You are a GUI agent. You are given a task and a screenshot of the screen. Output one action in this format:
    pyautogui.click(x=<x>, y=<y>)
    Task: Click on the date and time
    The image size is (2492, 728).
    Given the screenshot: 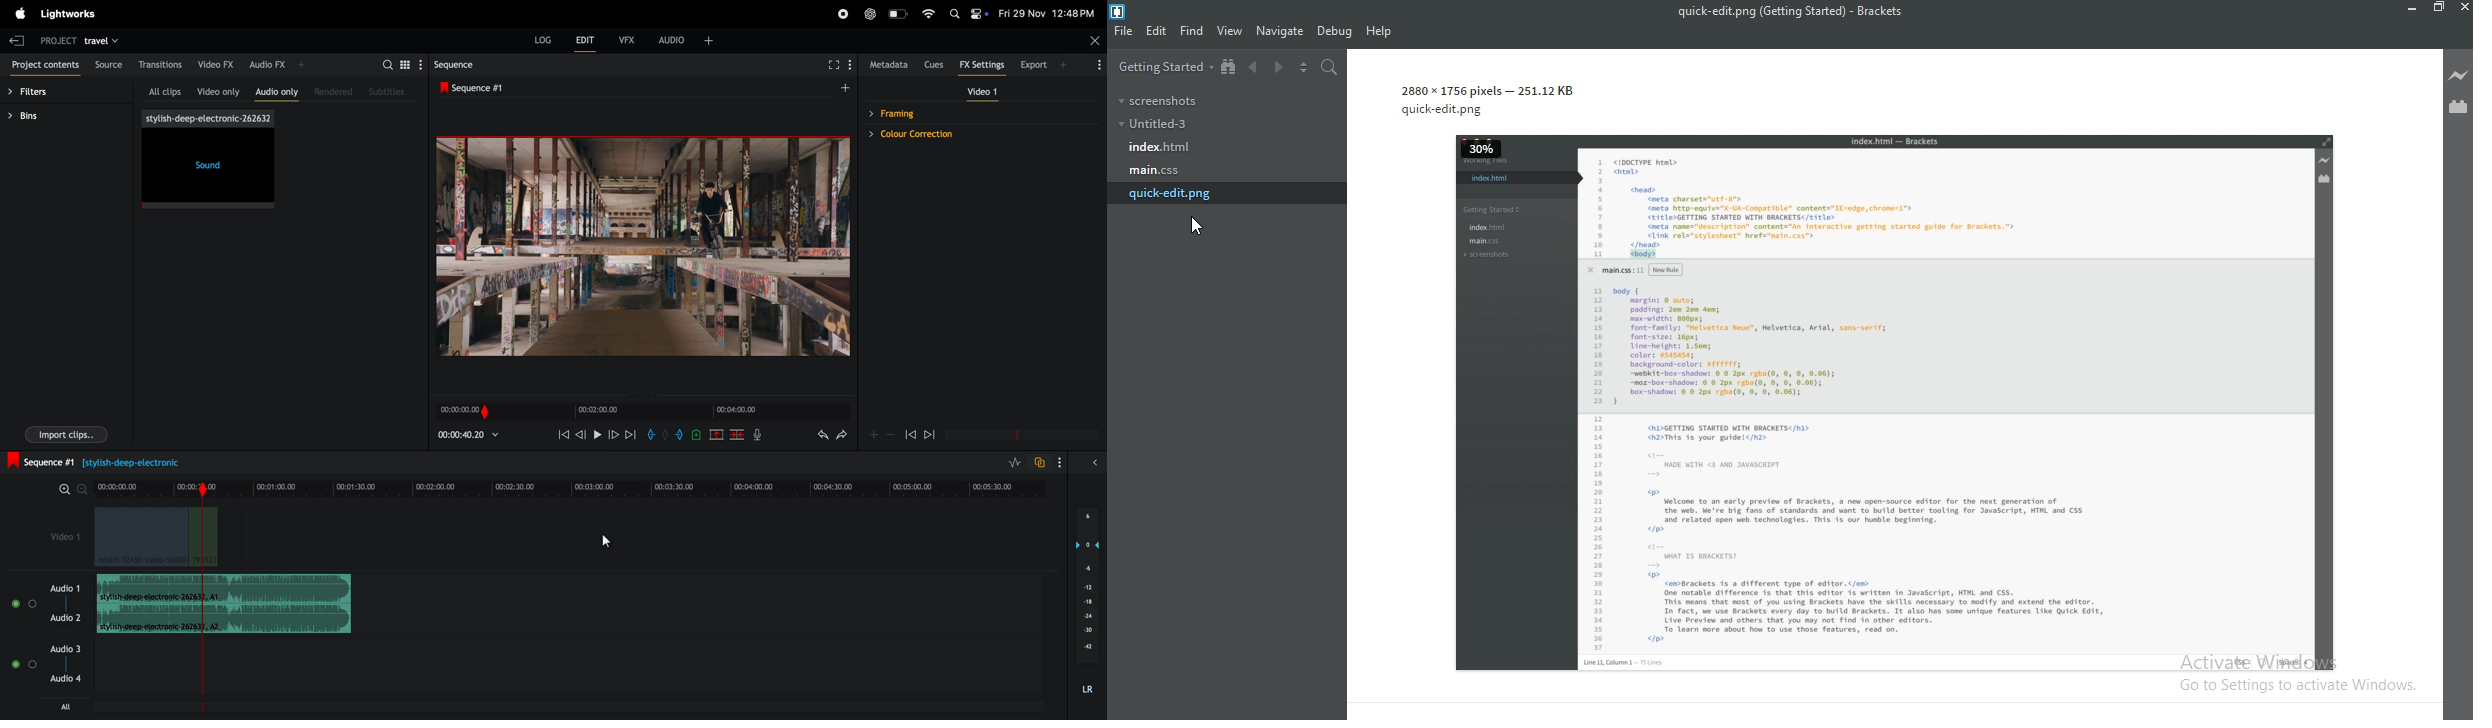 What is the action you would take?
    pyautogui.click(x=1046, y=14)
    